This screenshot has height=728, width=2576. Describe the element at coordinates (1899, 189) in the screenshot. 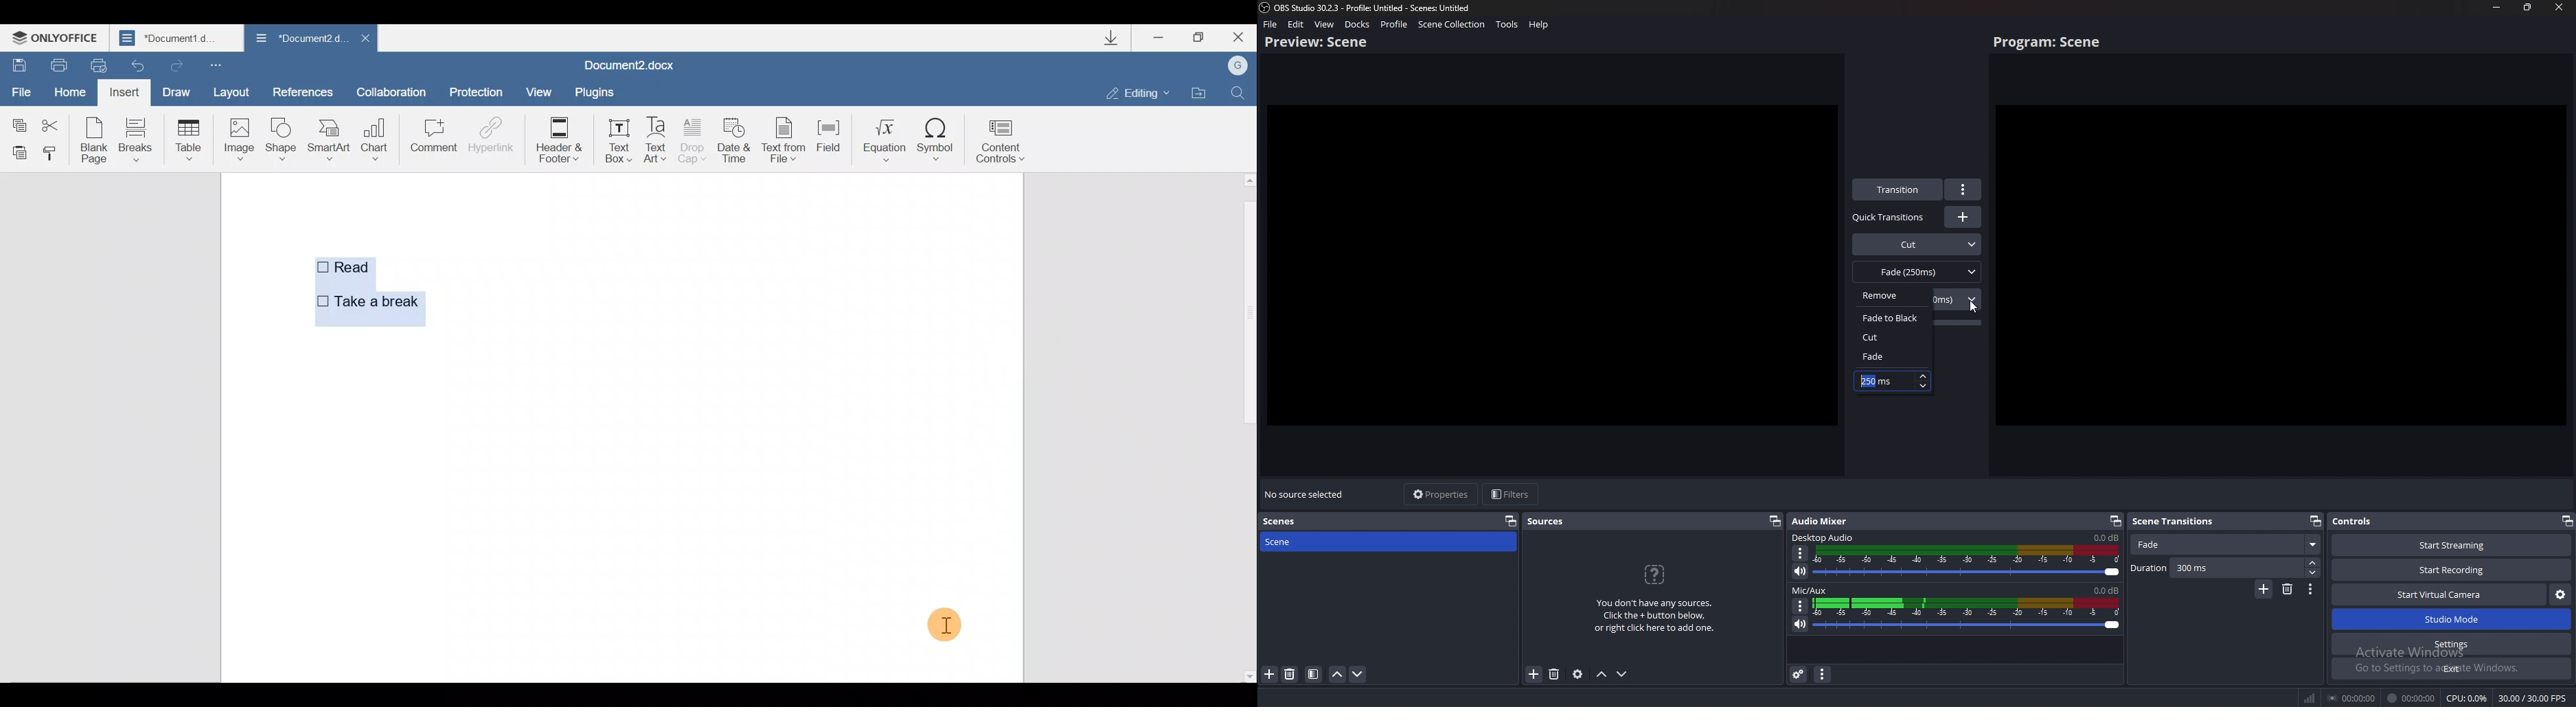

I see `transition` at that location.